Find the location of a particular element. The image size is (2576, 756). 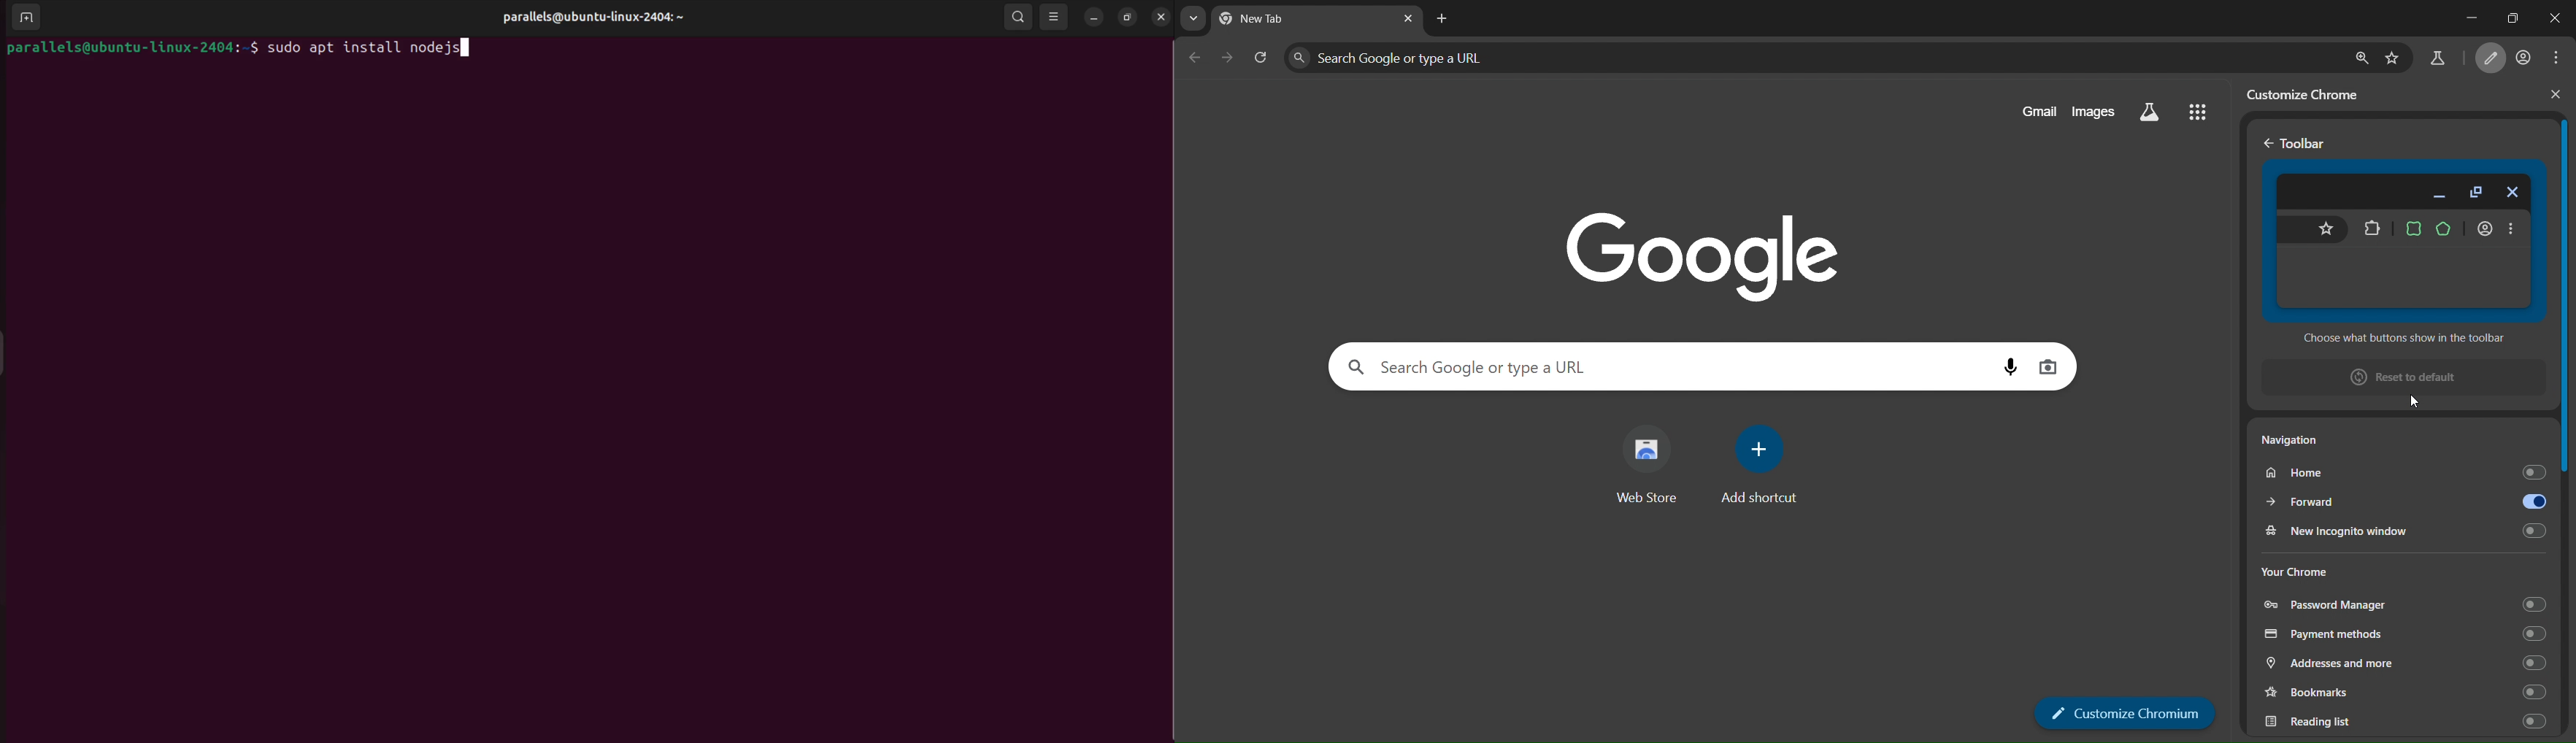

resize is located at coordinates (1127, 17).